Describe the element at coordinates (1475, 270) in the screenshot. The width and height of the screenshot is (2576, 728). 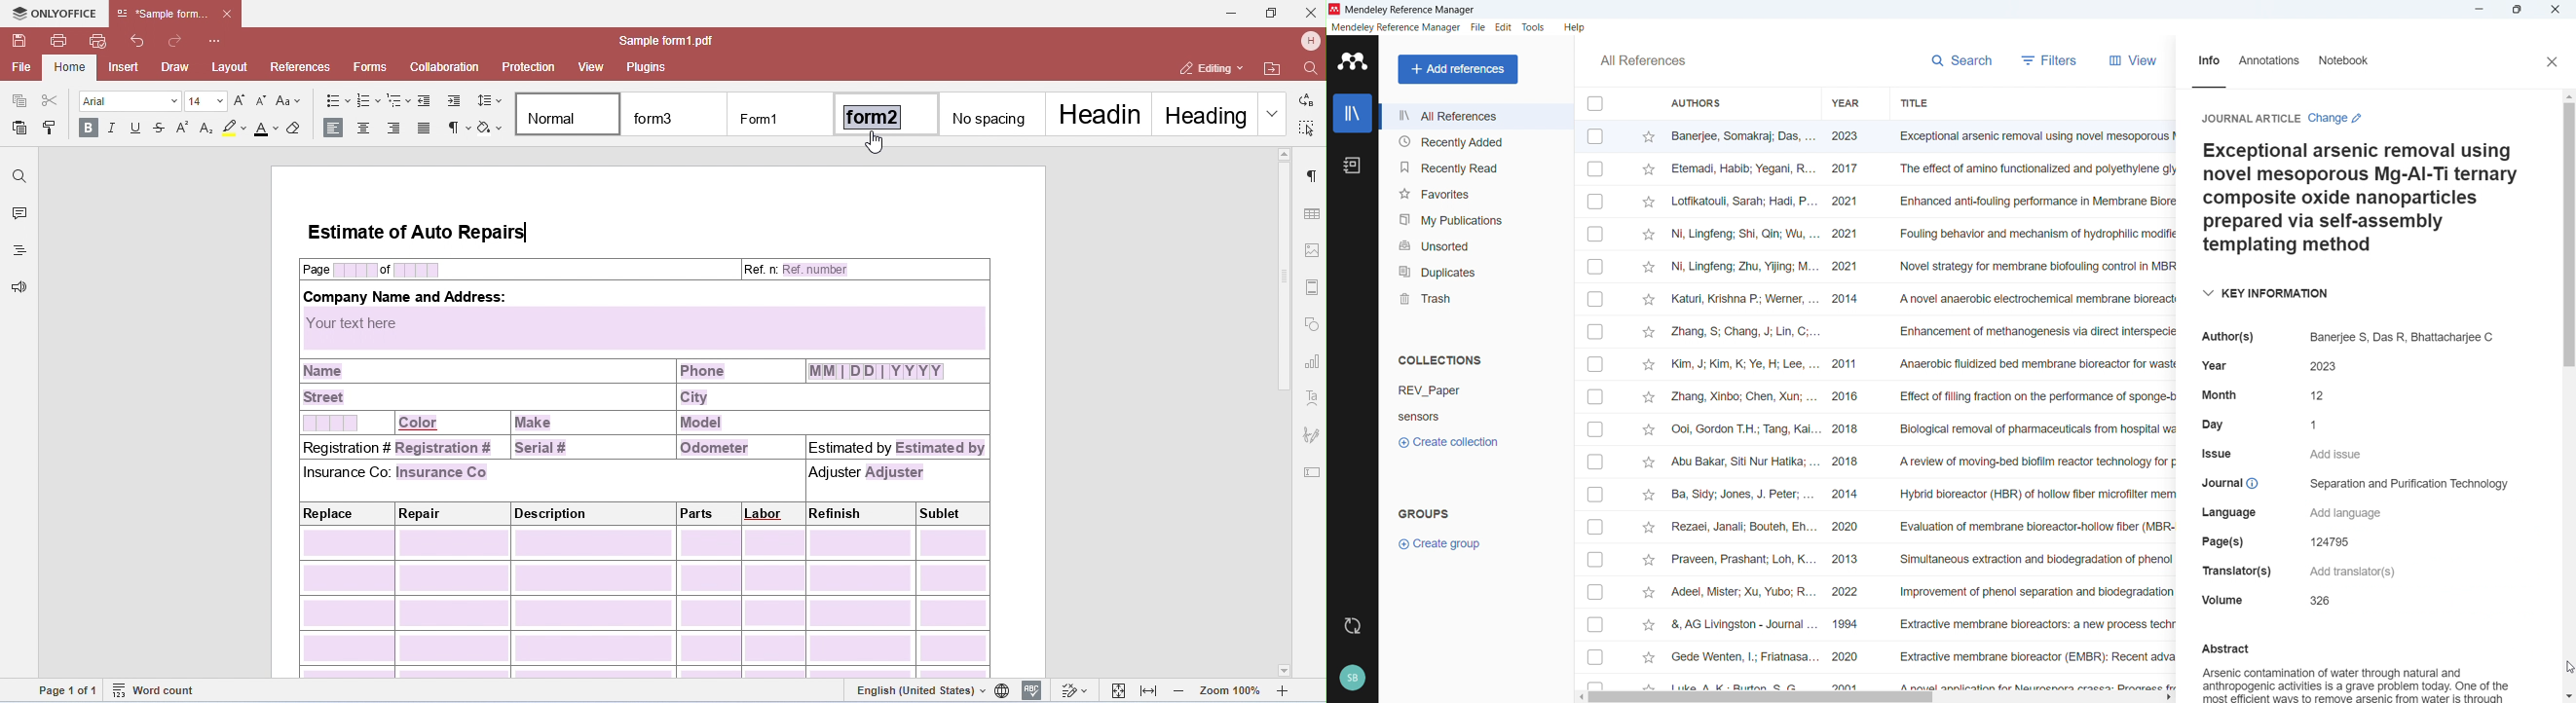
I see `duplicates` at that location.